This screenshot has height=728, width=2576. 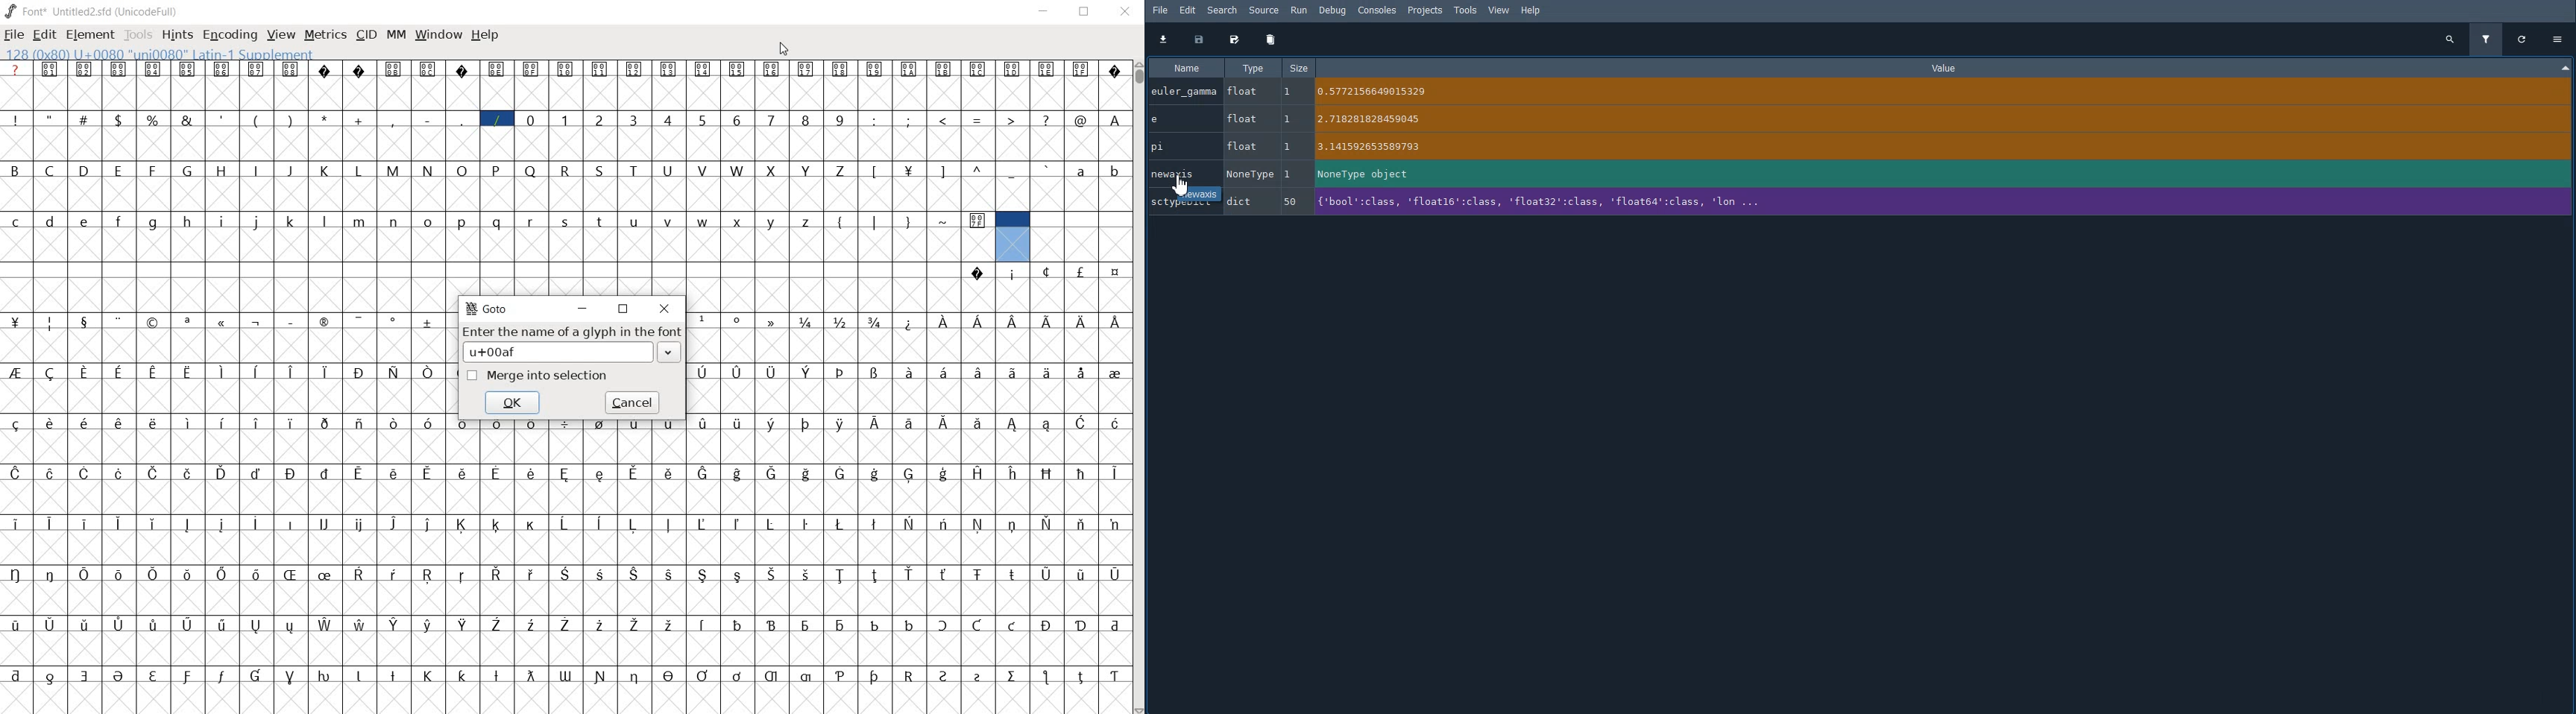 I want to click on Symbol, so click(x=466, y=625).